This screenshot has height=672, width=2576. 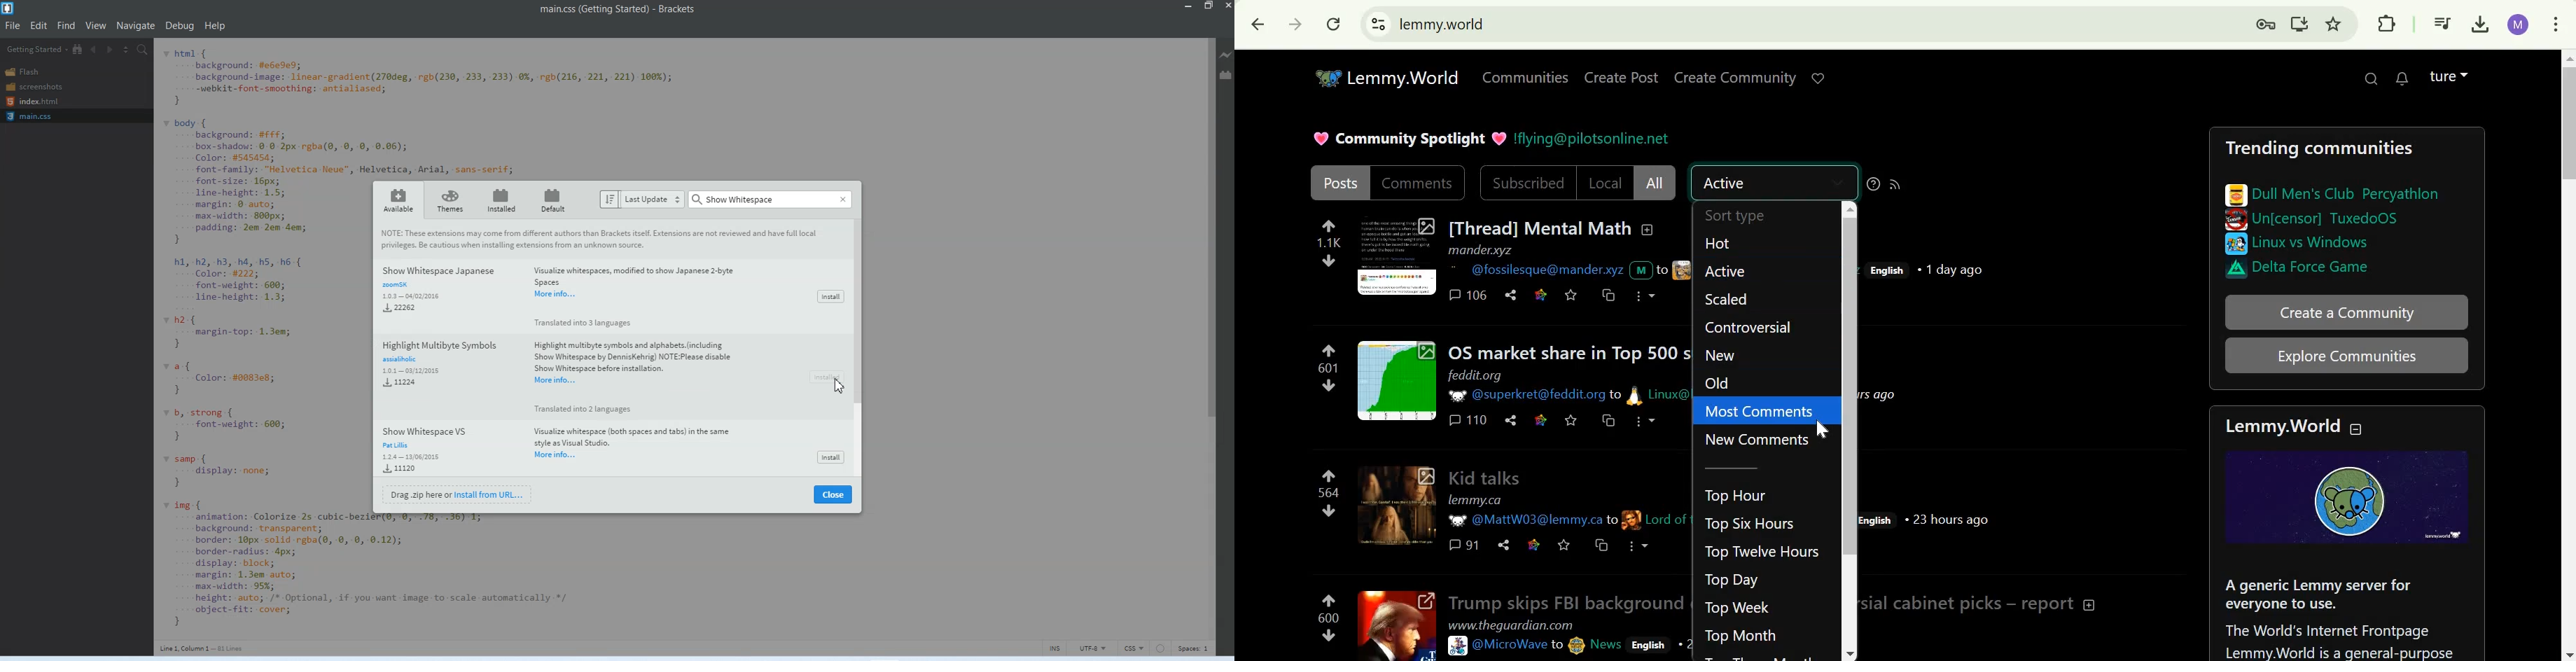 I want to click on Close, so click(x=833, y=494).